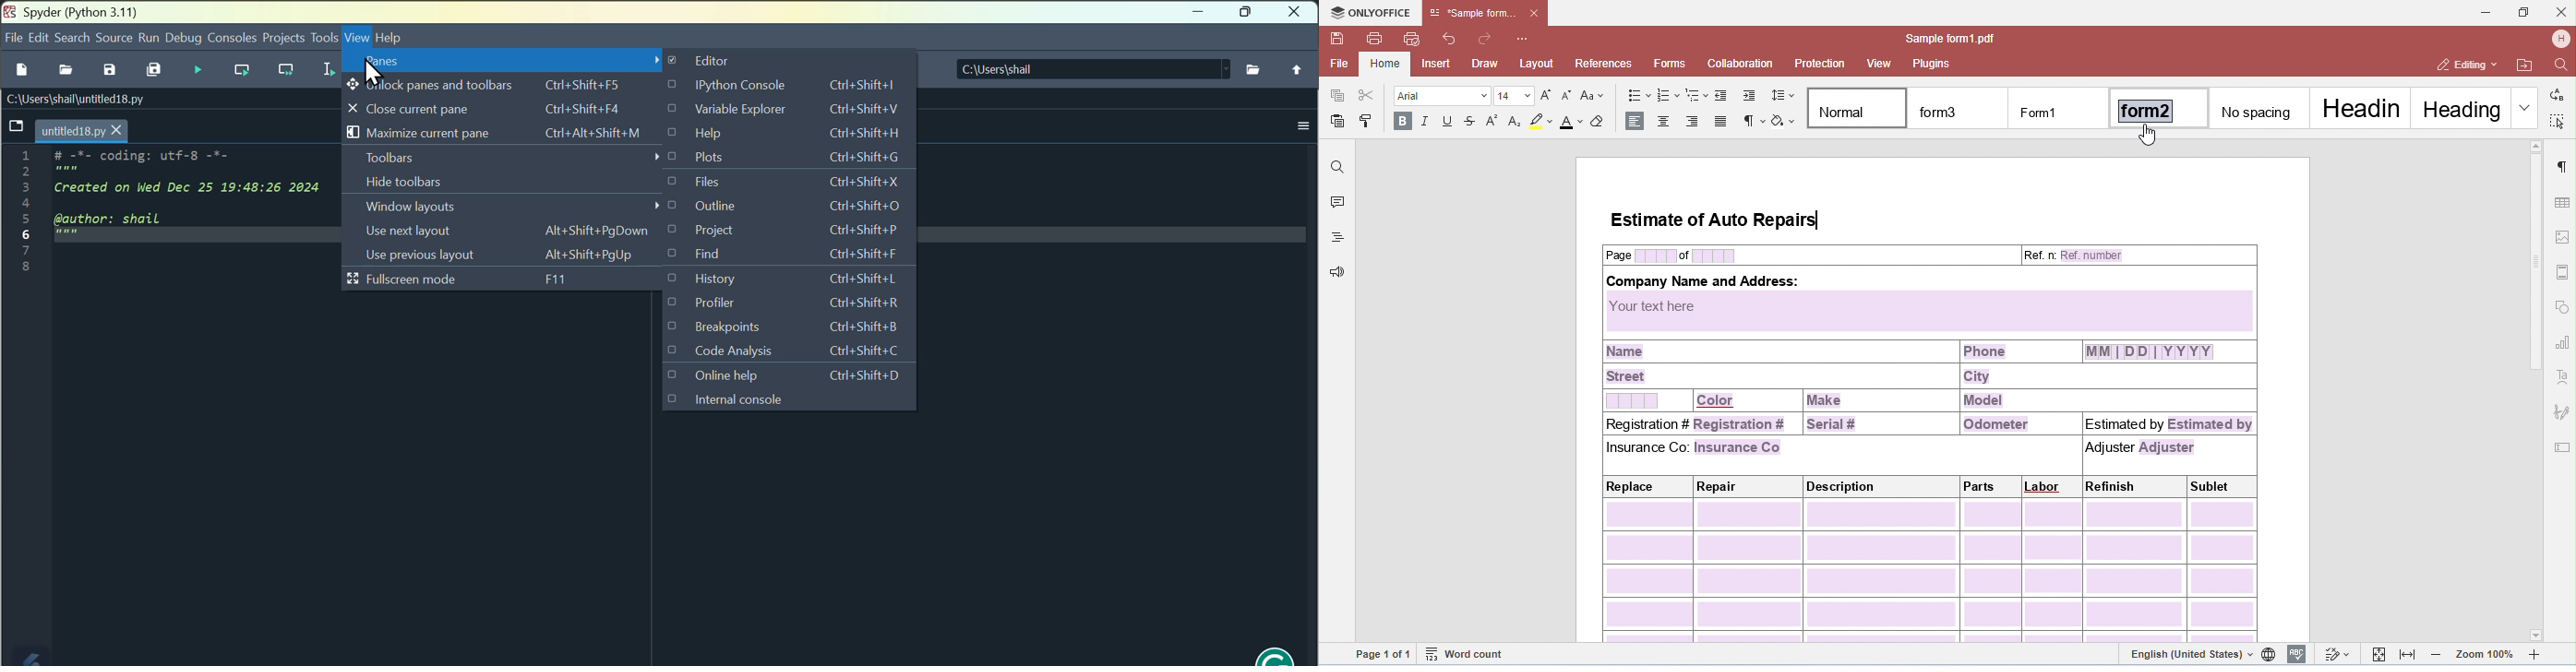  Describe the element at coordinates (21, 69) in the screenshot. I see `New file` at that location.